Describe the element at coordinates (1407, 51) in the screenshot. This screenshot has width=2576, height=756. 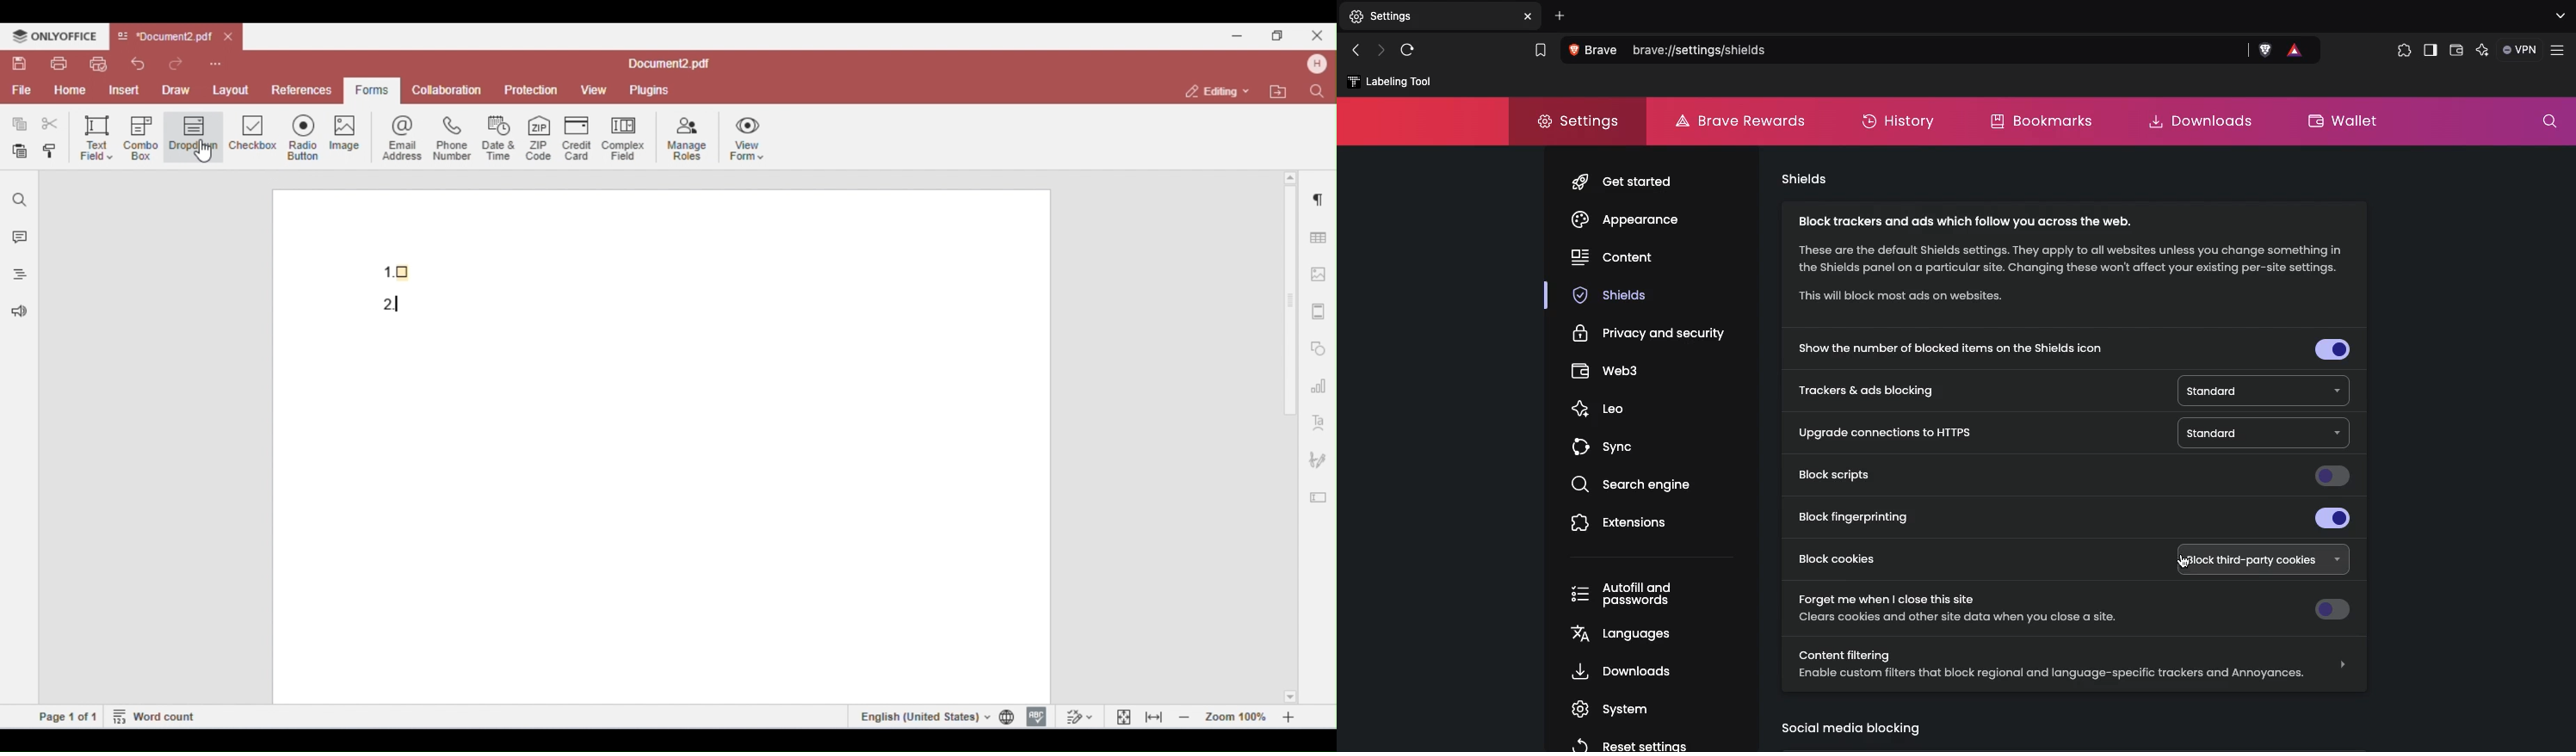
I see `Refresh page` at that location.